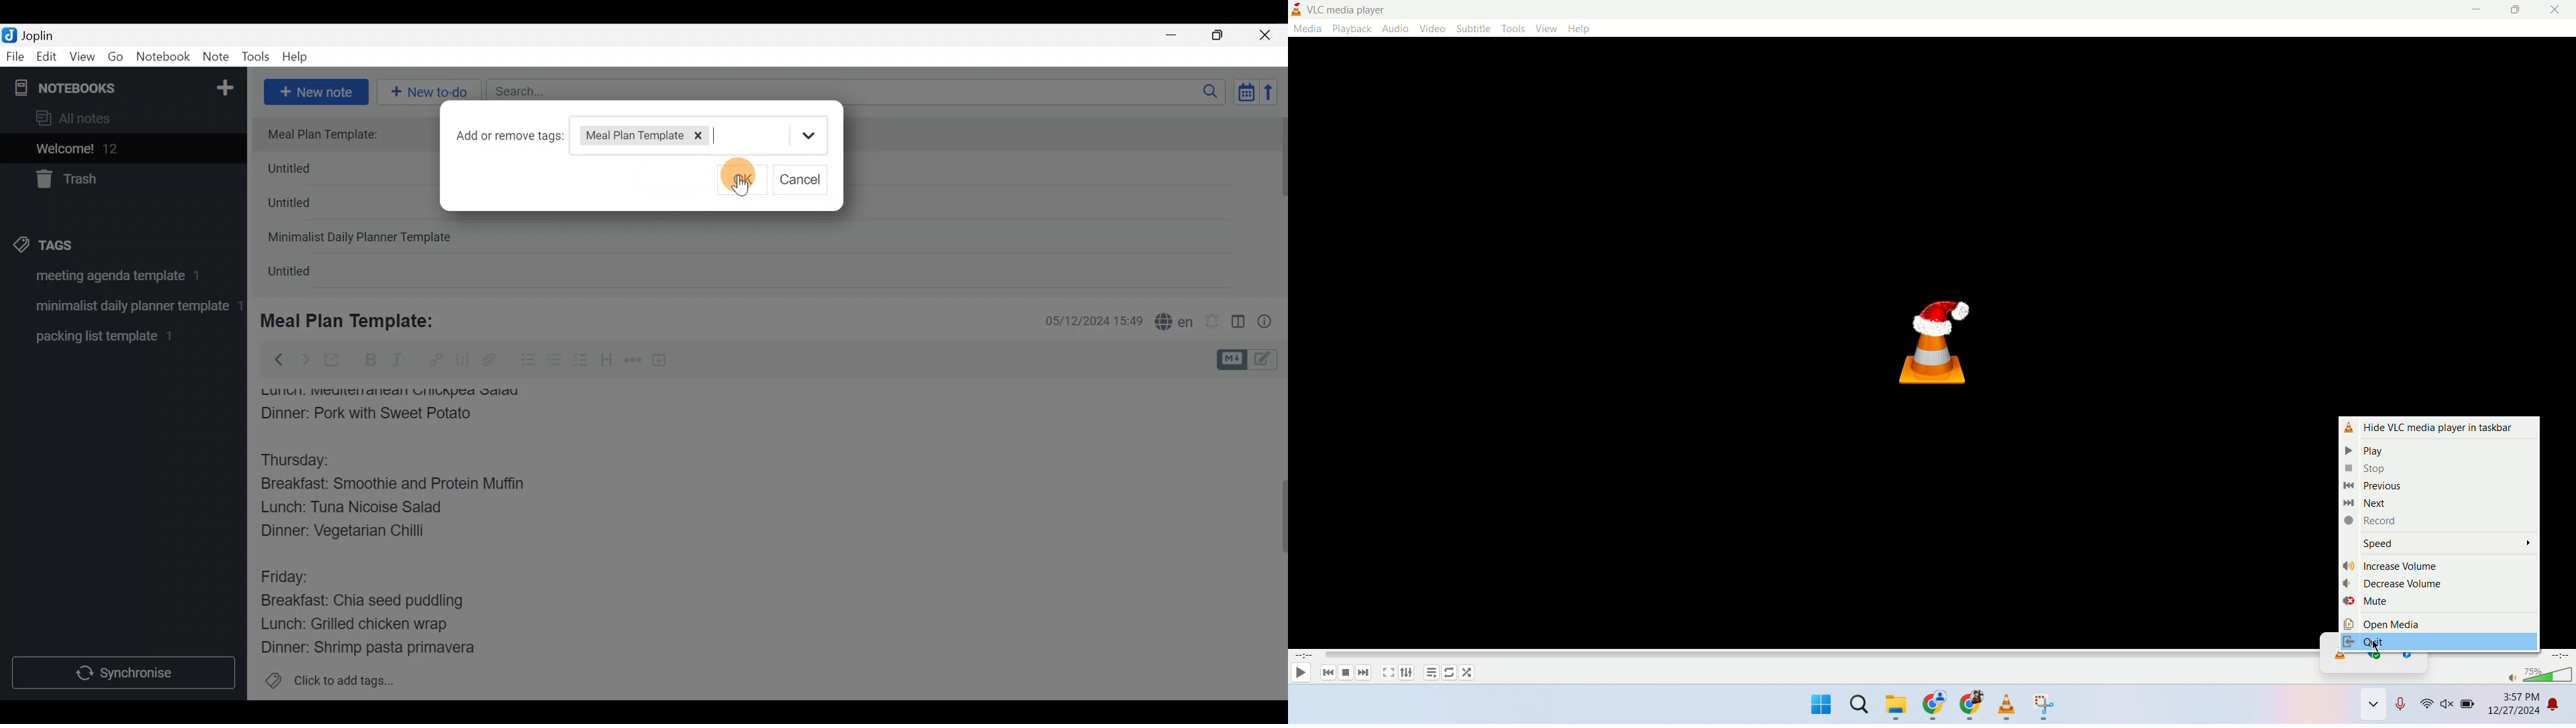 The image size is (2576, 728). What do you see at coordinates (75, 243) in the screenshot?
I see `Tags` at bounding box center [75, 243].